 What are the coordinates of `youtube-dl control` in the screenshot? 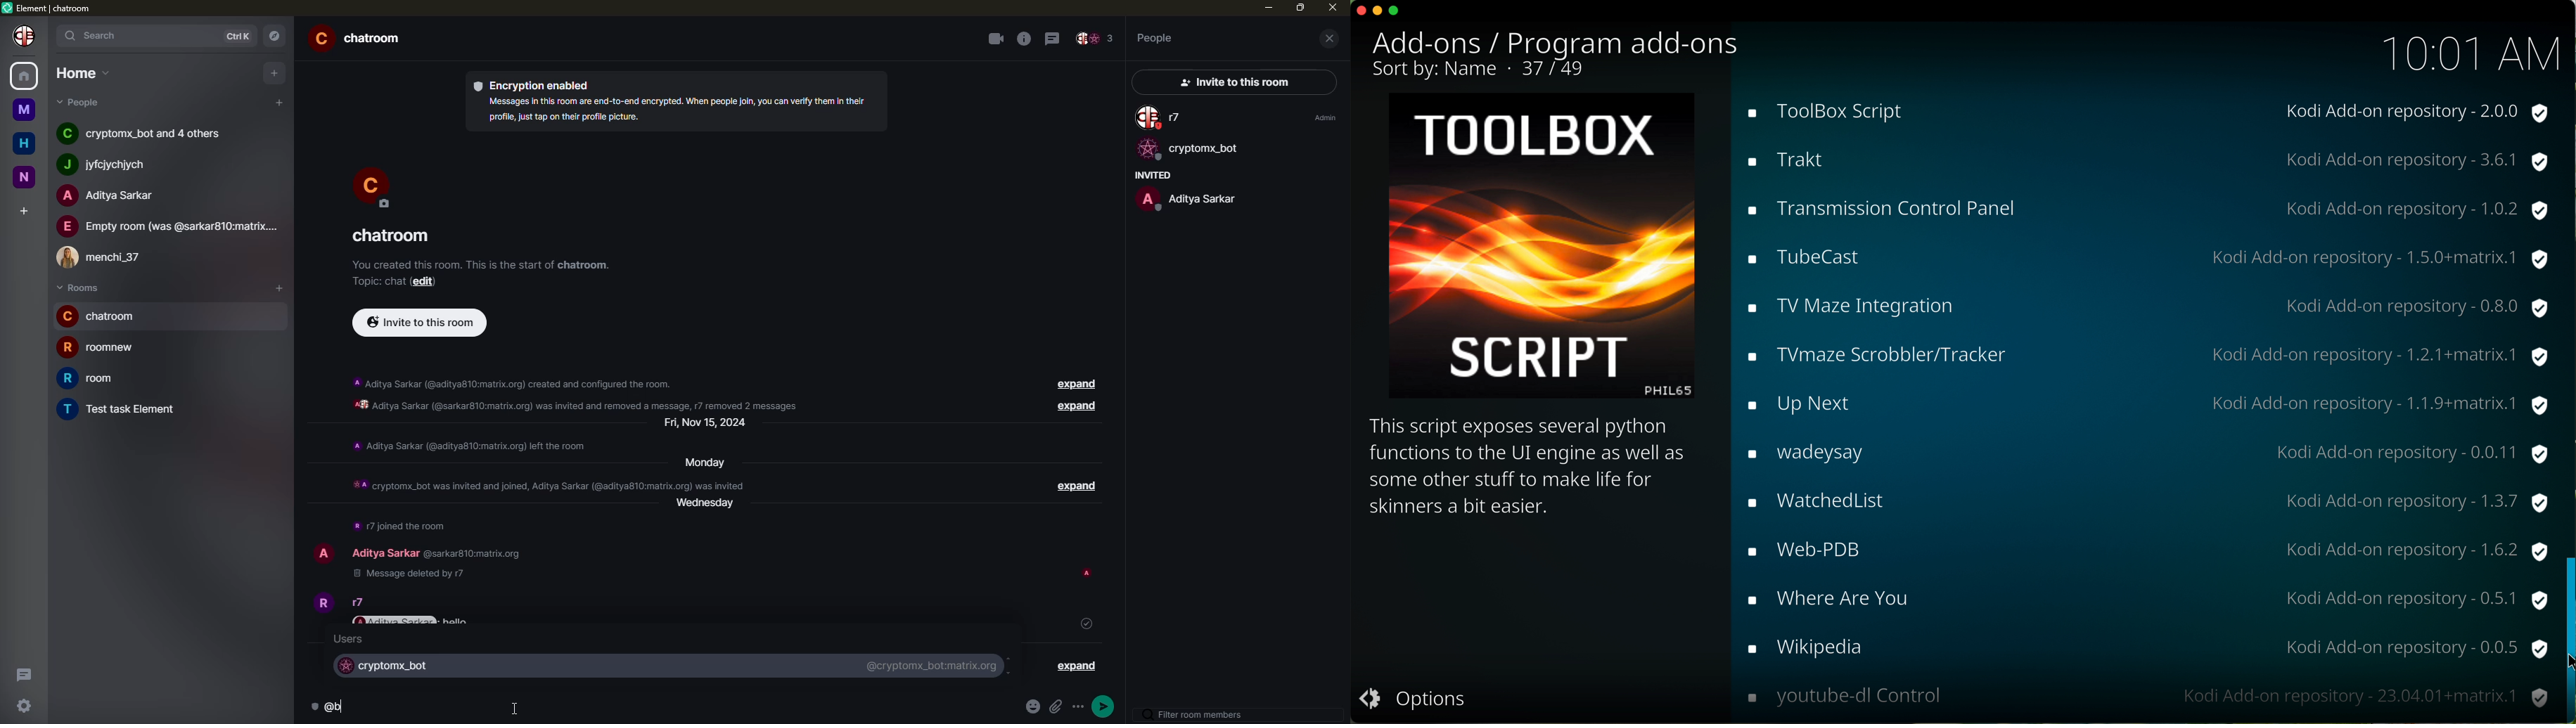 It's located at (2146, 696).